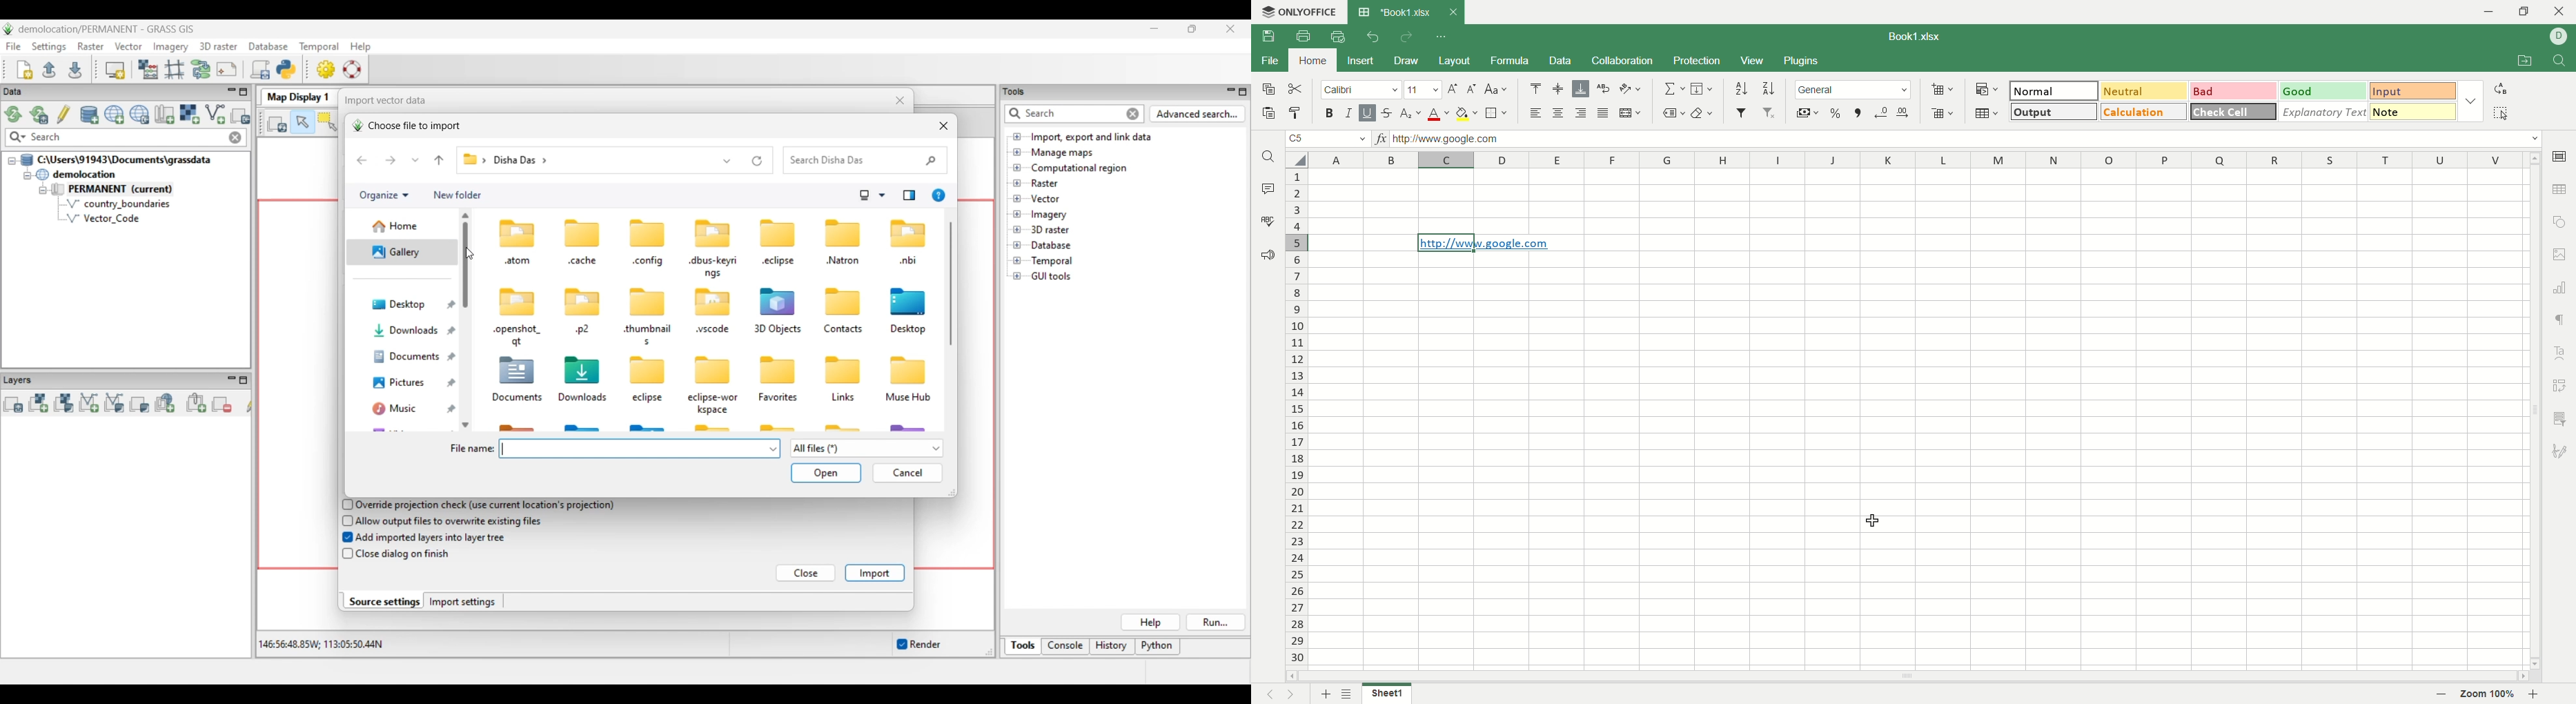 The image size is (2576, 728). I want to click on fill color, so click(1467, 114).